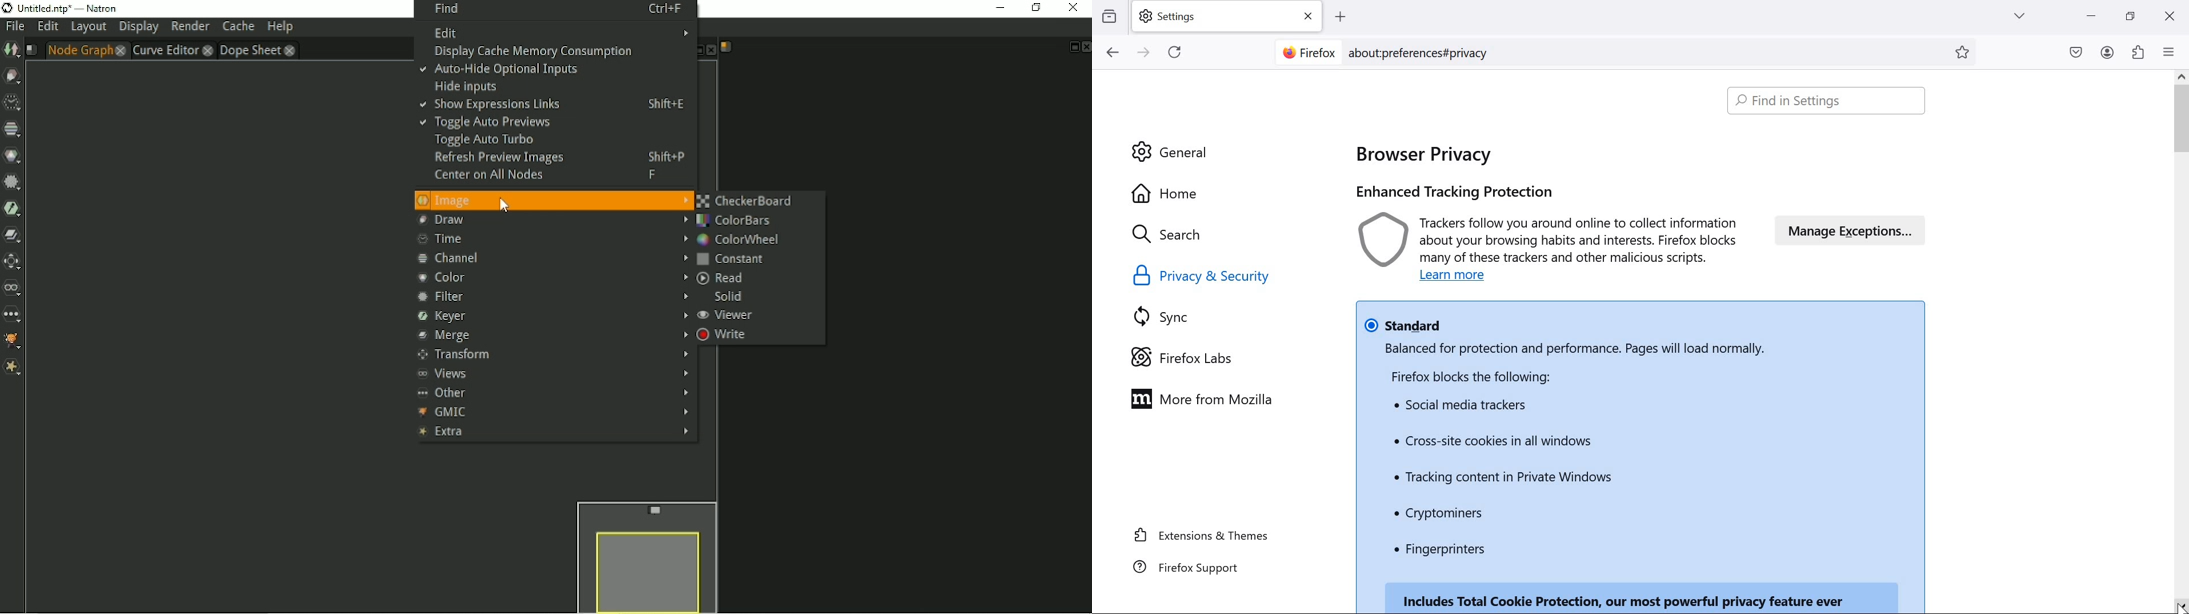 This screenshot has width=2212, height=616. Describe the element at coordinates (1208, 398) in the screenshot. I see `more from Mozilla` at that location.